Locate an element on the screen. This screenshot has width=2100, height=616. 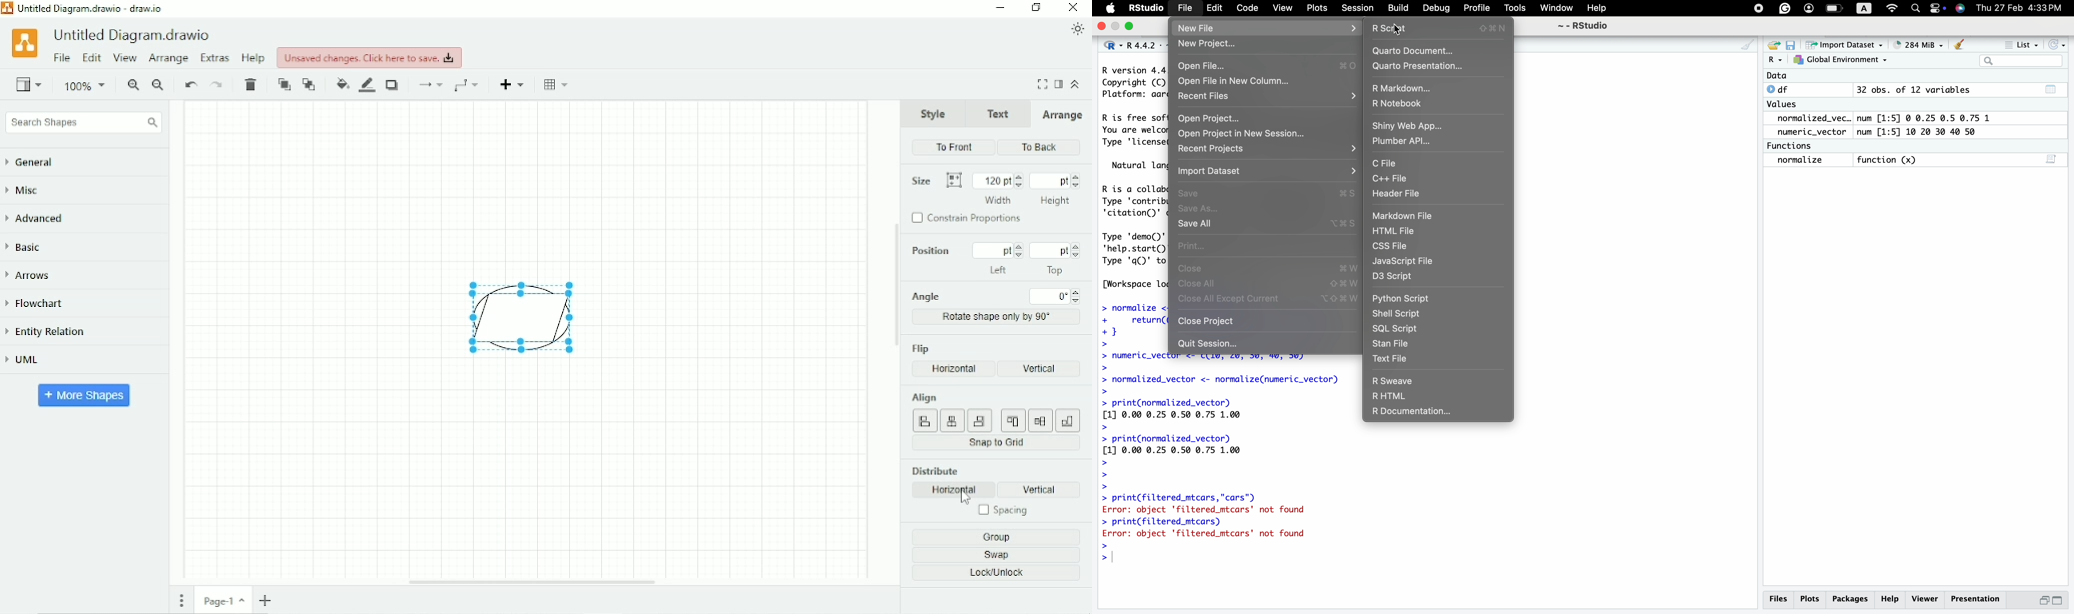
HTML File is located at coordinates (1397, 230).